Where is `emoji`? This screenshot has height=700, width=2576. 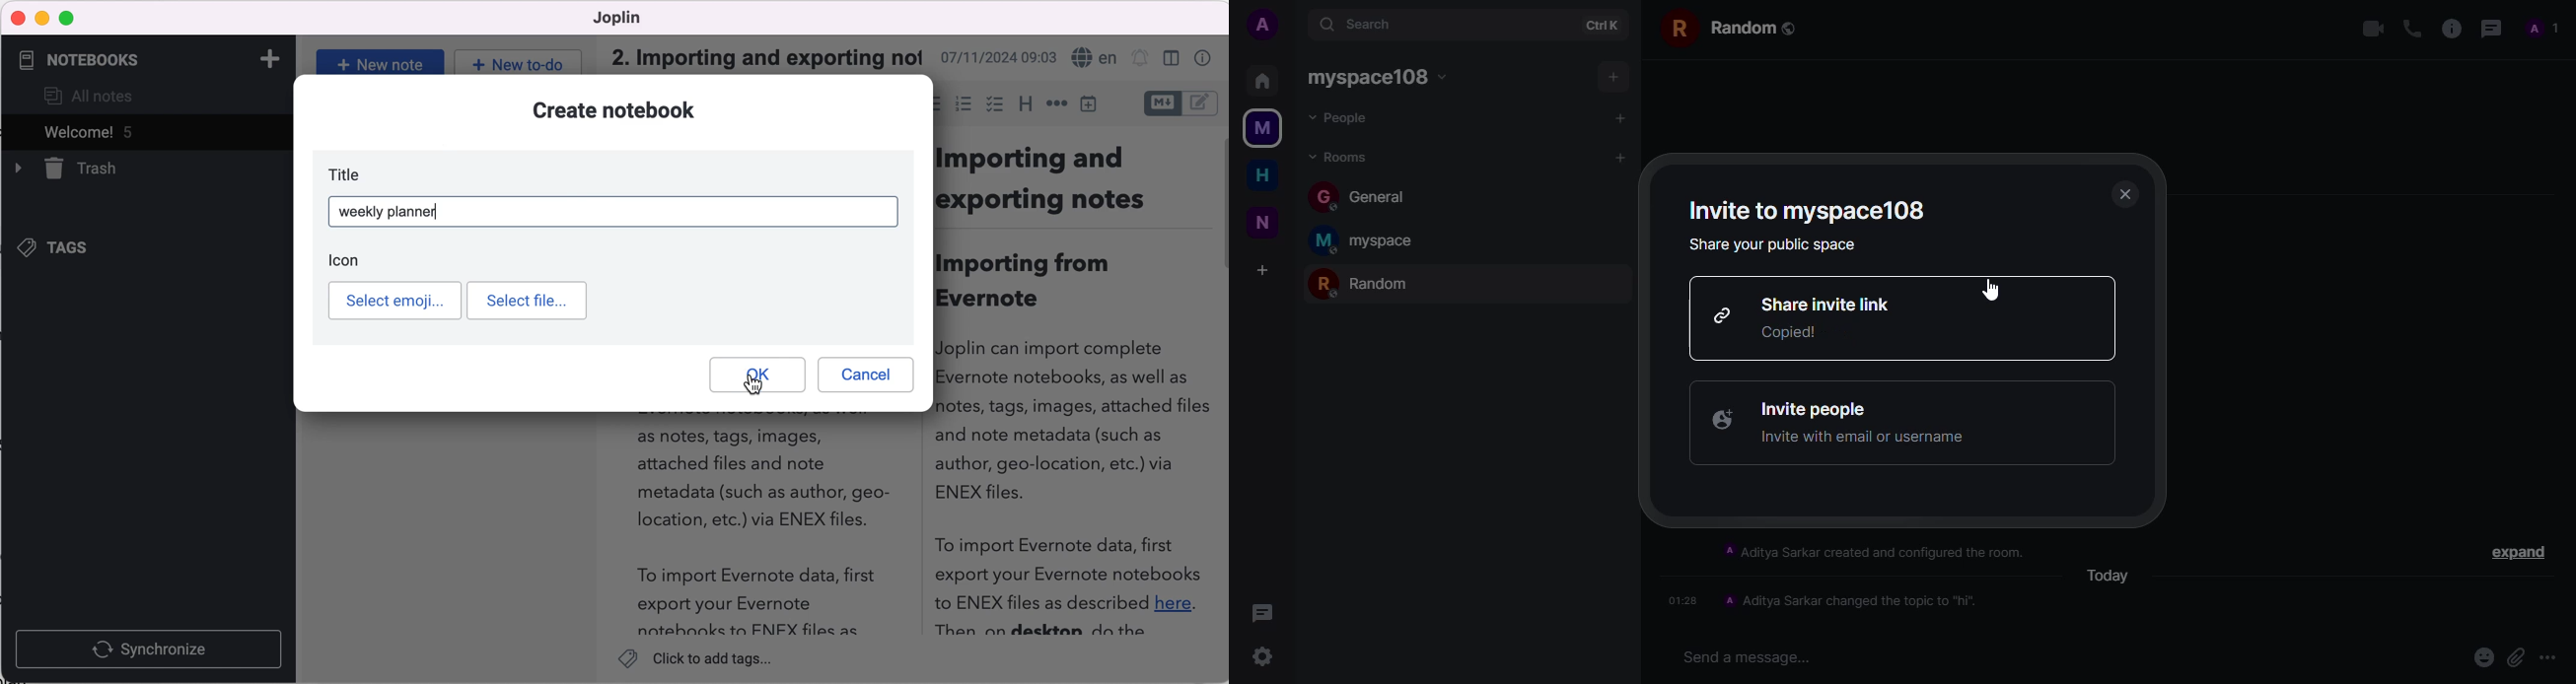 emoji is located at coordinates (2478, 656).